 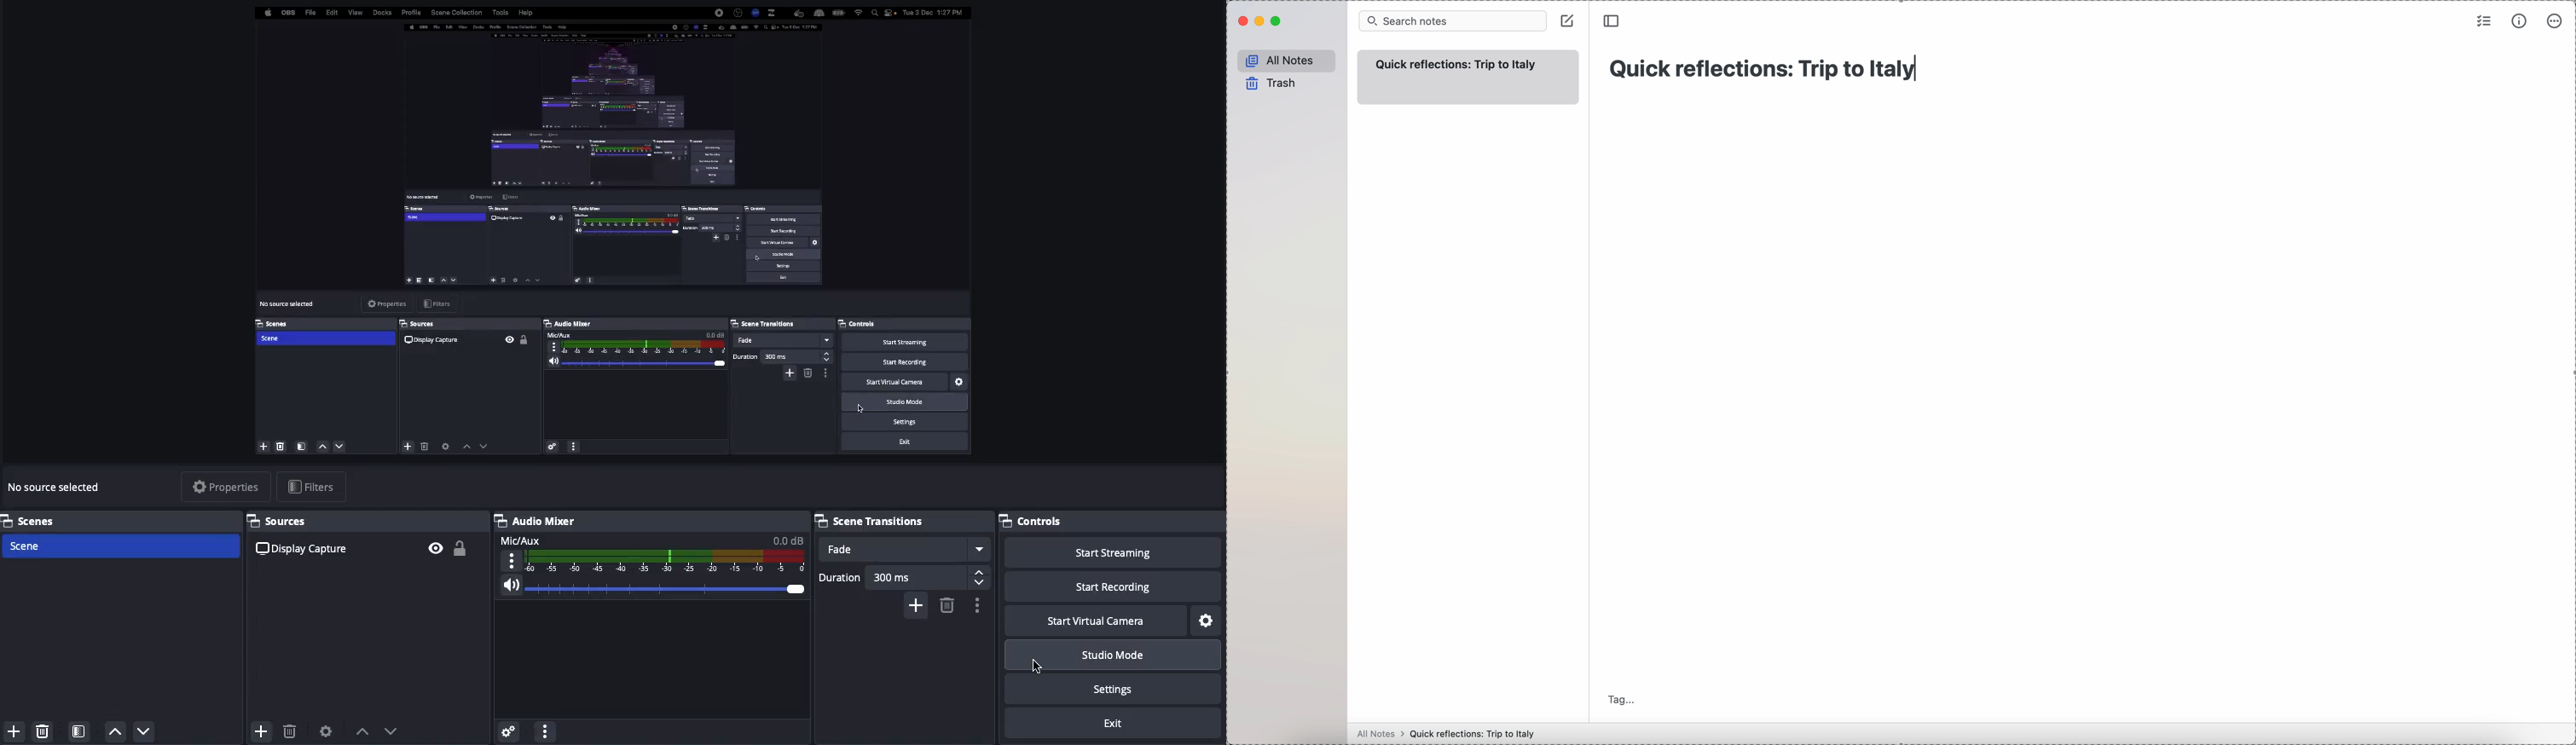 I want to click on No source selected, so click(x=58, y=488).